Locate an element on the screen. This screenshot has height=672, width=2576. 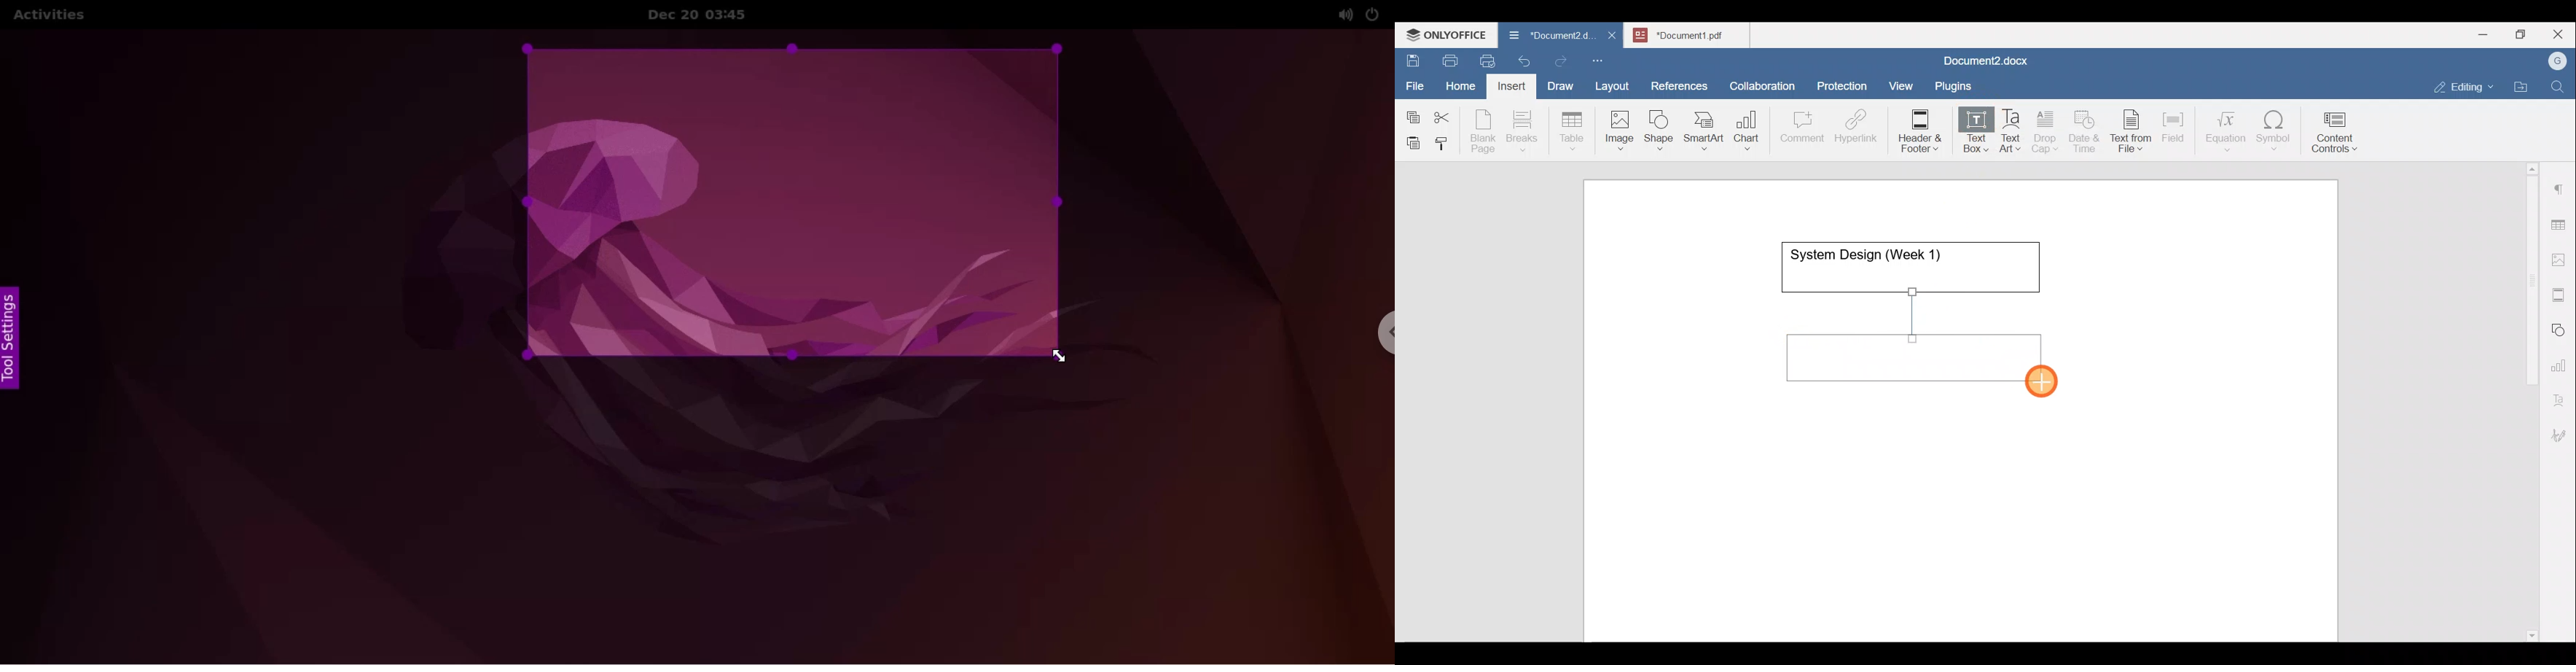
Hyperlink is located at coordinates (1860, 130).